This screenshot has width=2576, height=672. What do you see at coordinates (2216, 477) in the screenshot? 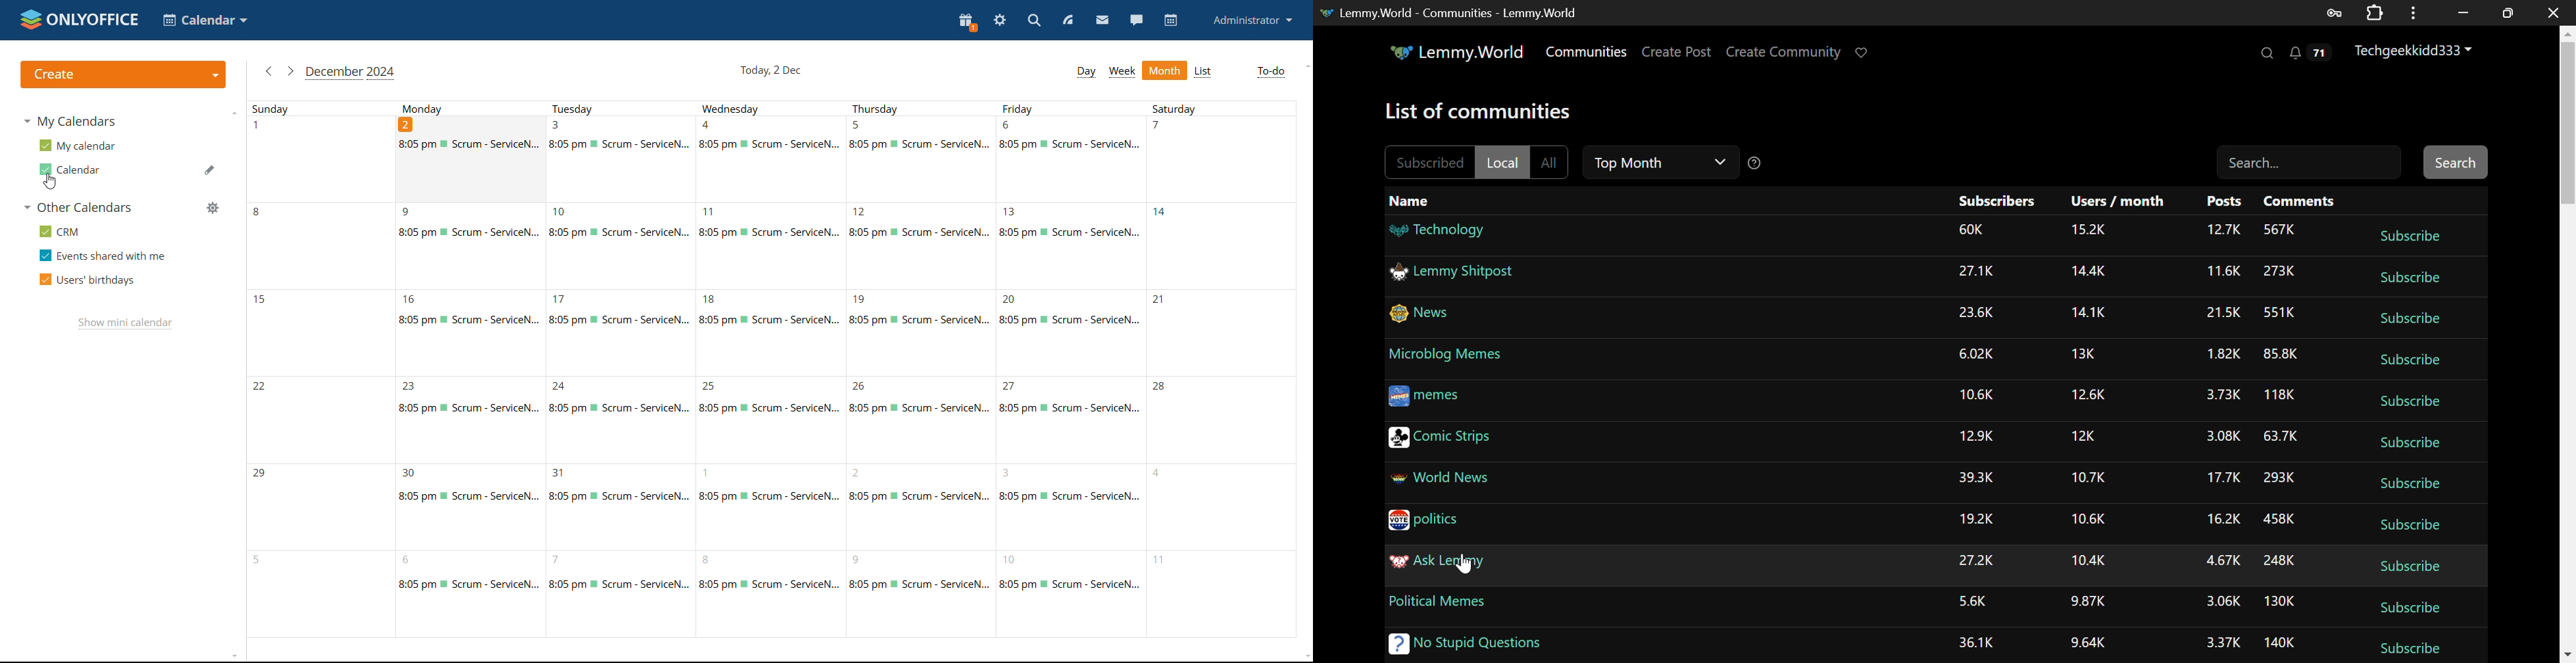
I see `Amount` at bounding box center [2216, 477].